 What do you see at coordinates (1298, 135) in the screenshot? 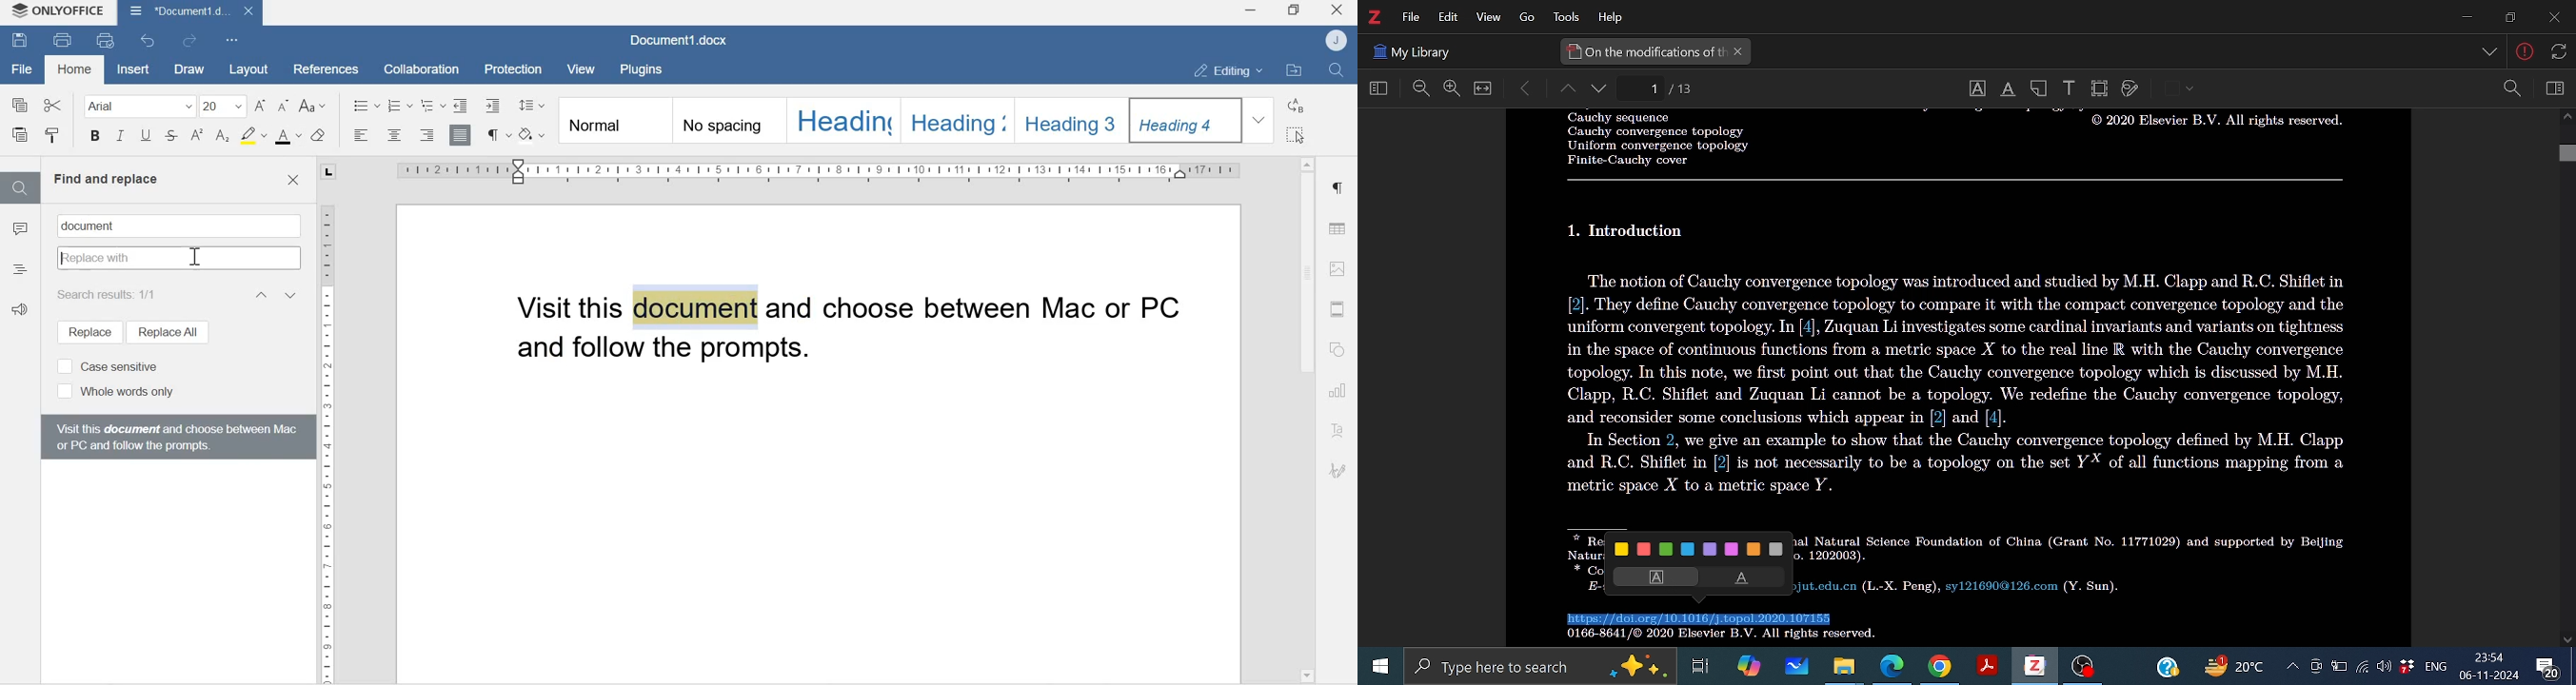
I see `Select all` at bounding box center [1298, 135].